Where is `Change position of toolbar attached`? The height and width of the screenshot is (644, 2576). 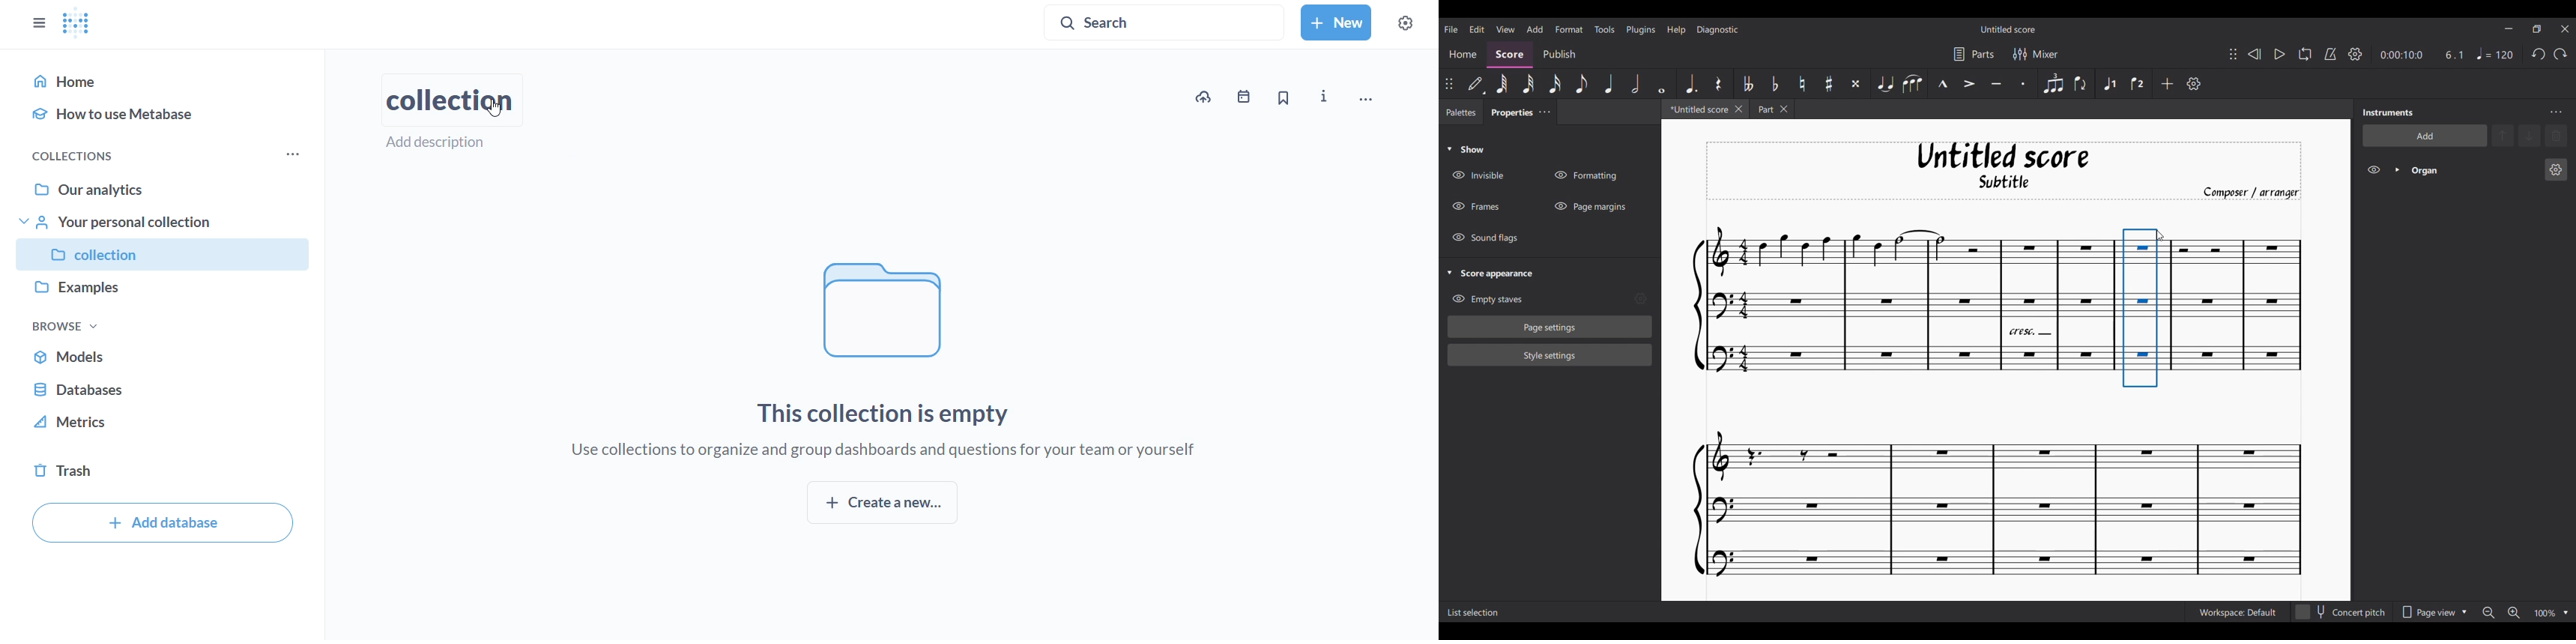
Change position of toolbar attached is located at coordinates (2233, 55).